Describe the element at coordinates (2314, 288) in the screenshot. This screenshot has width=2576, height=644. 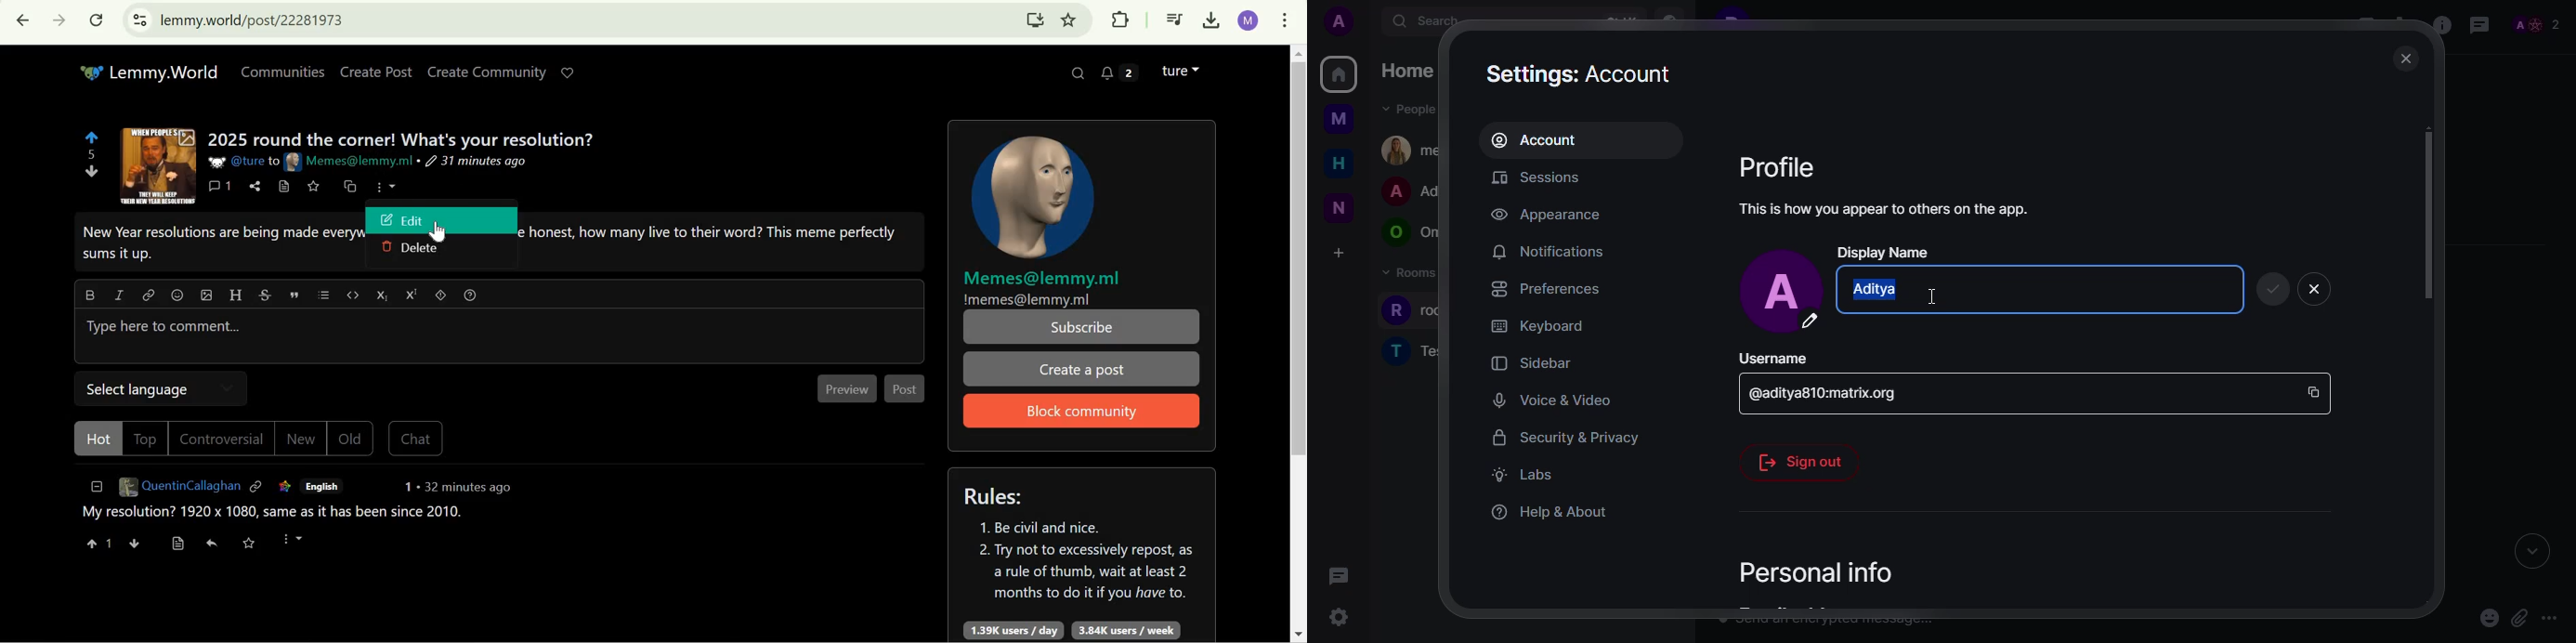
I see `close` at that location.